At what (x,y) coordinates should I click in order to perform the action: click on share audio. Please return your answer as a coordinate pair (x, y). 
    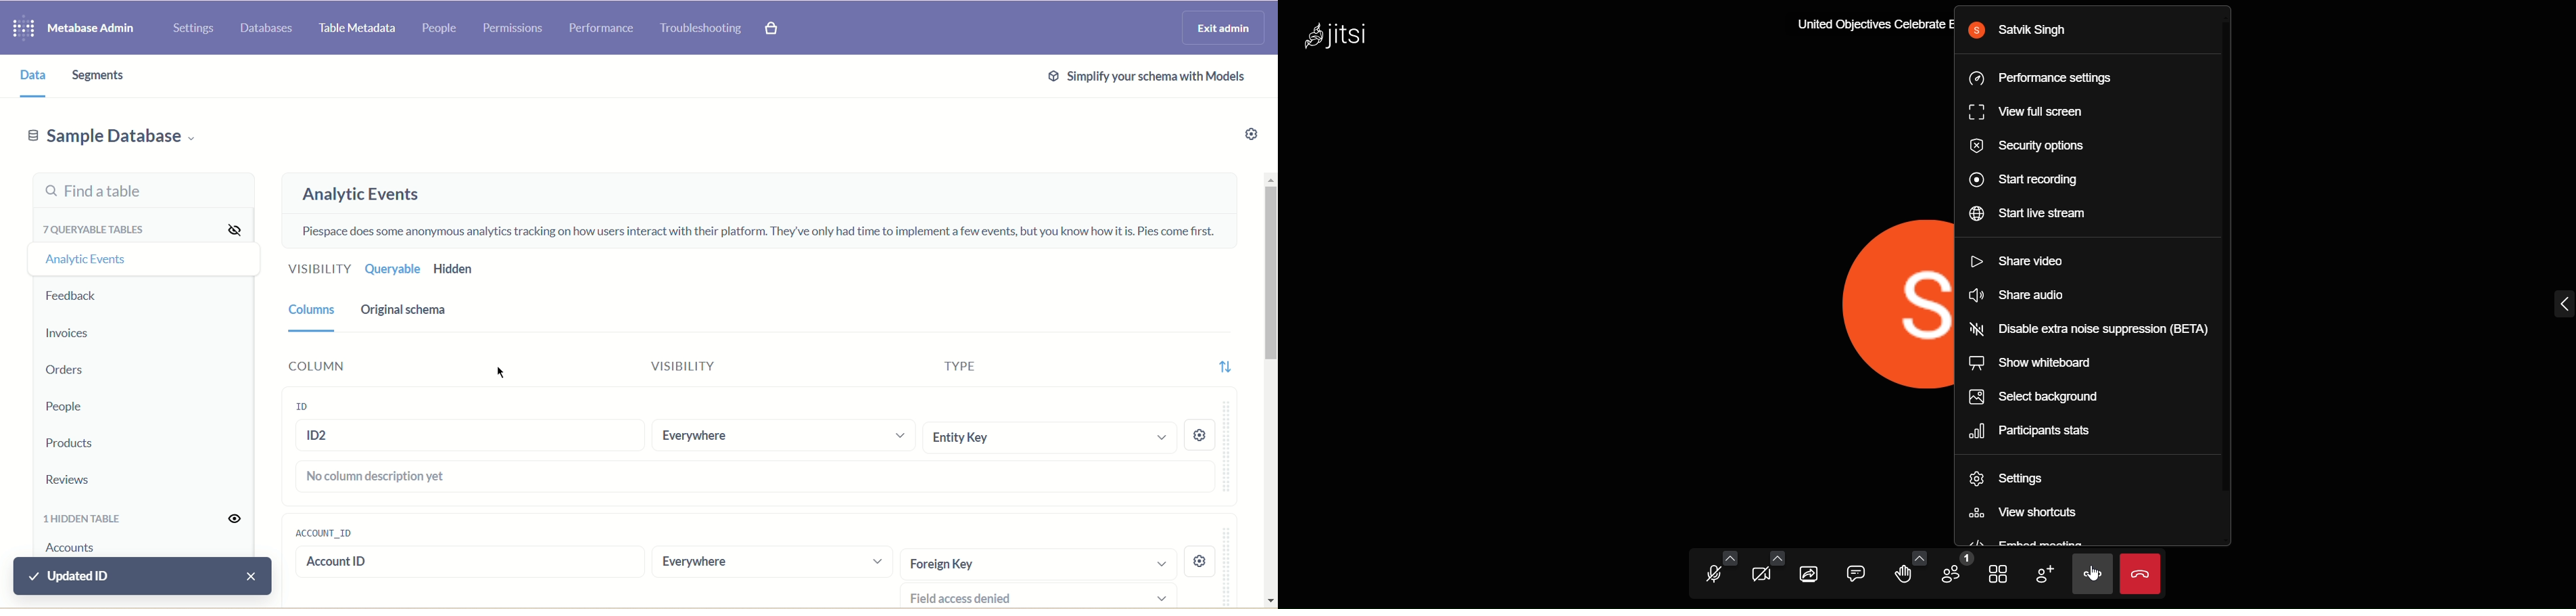
    Looking at the image, I should click on (2041, 295).